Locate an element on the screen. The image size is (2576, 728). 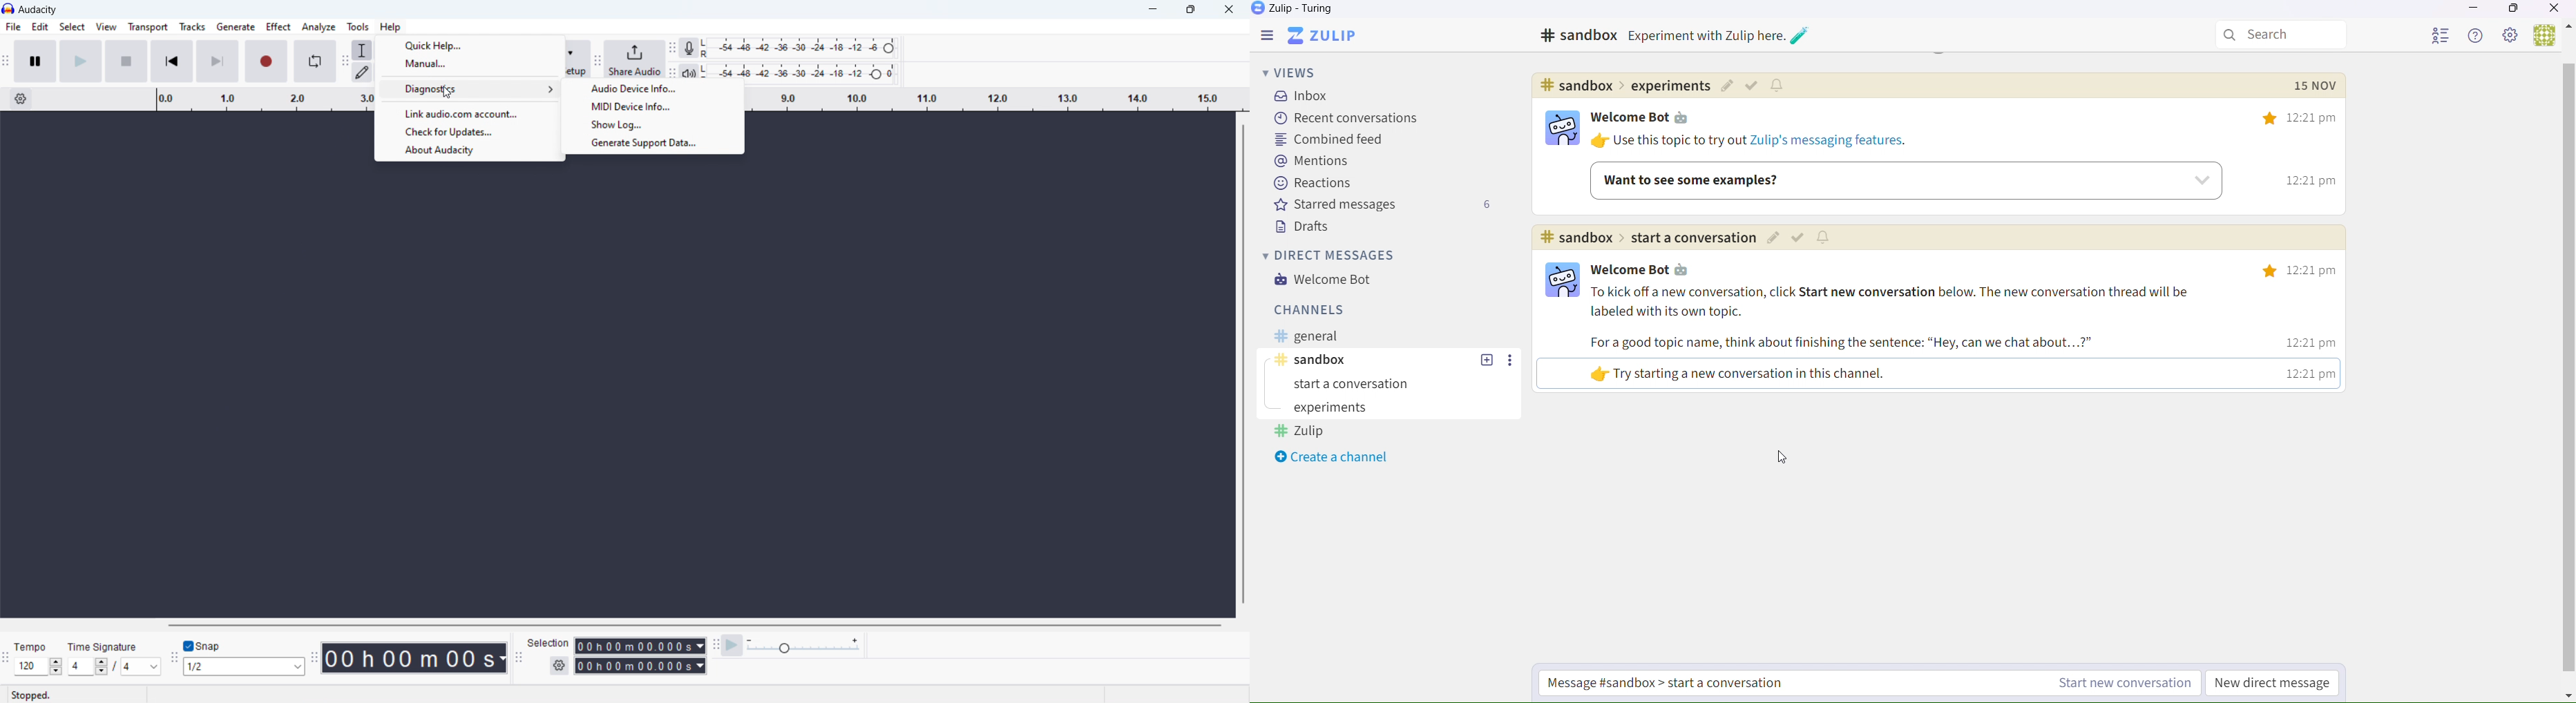
logo is located at coordinates (1556, 283).